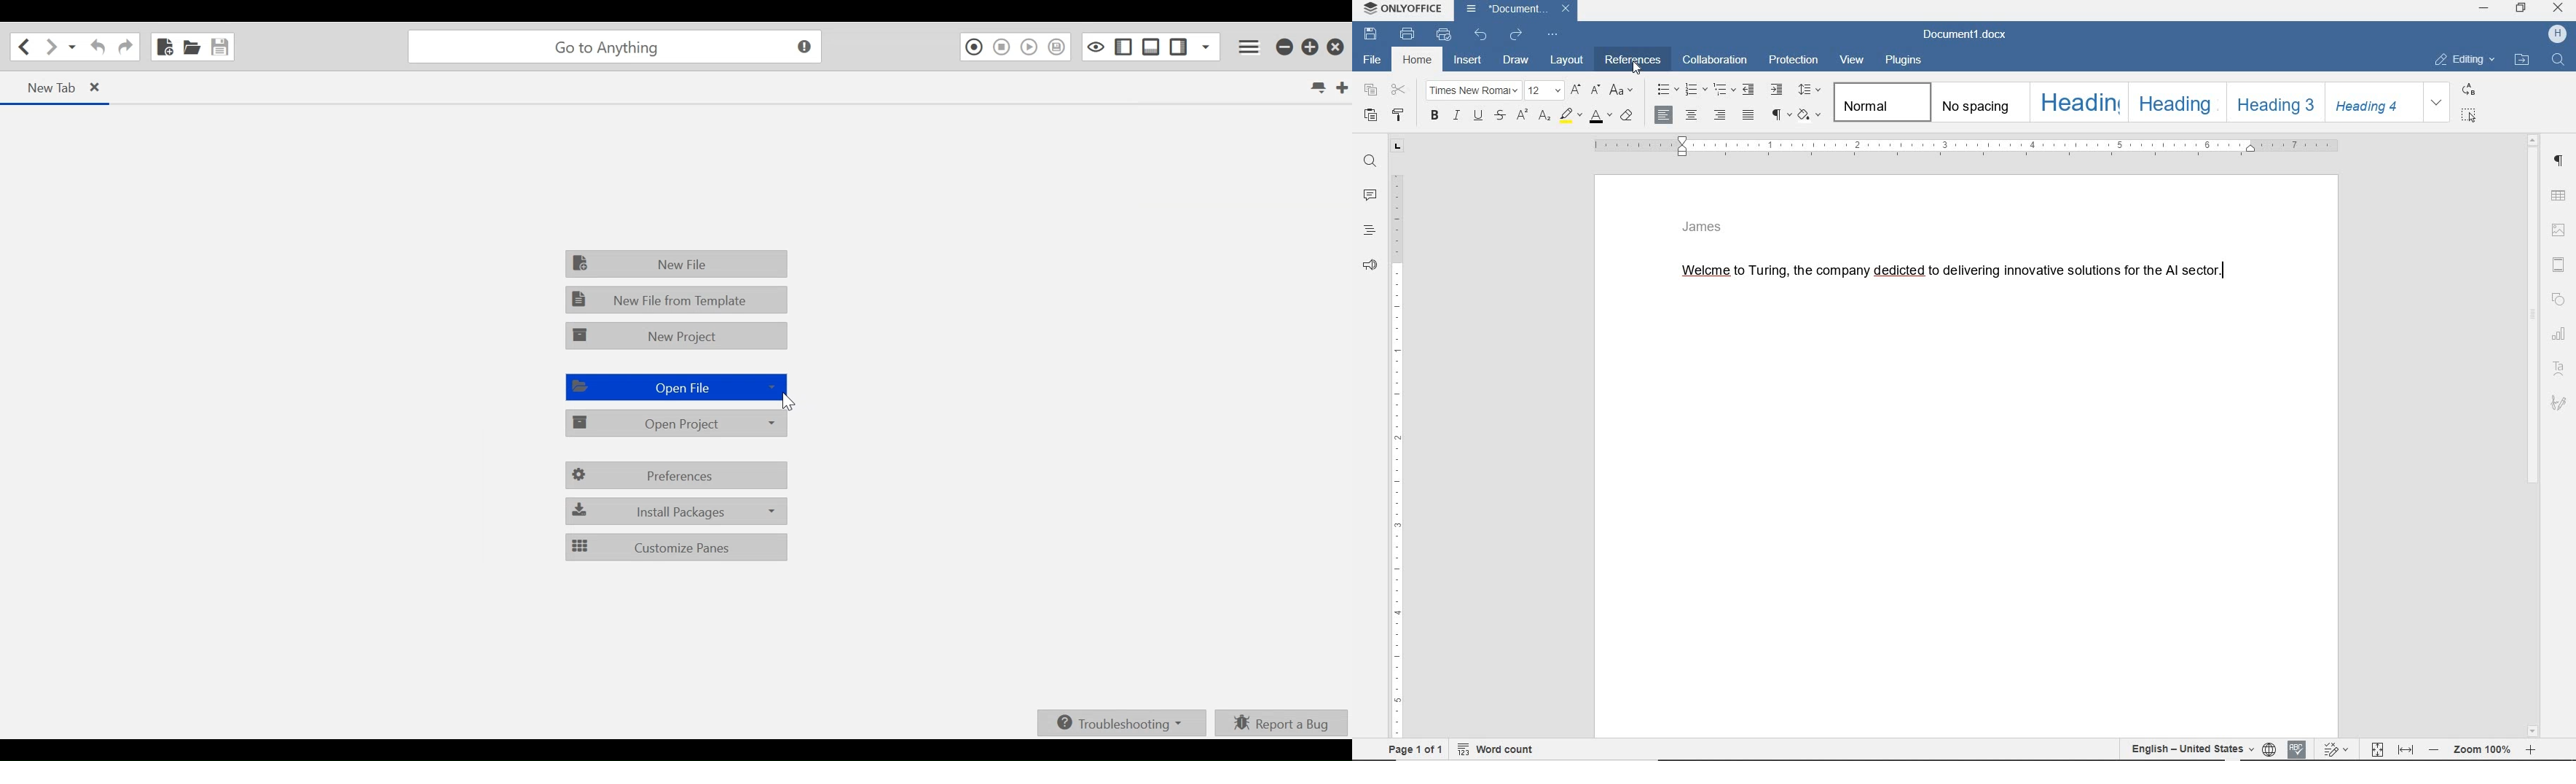  Describe the element at coordinates (2560, 195) in the screenshot. I see `TABLE` at that location.